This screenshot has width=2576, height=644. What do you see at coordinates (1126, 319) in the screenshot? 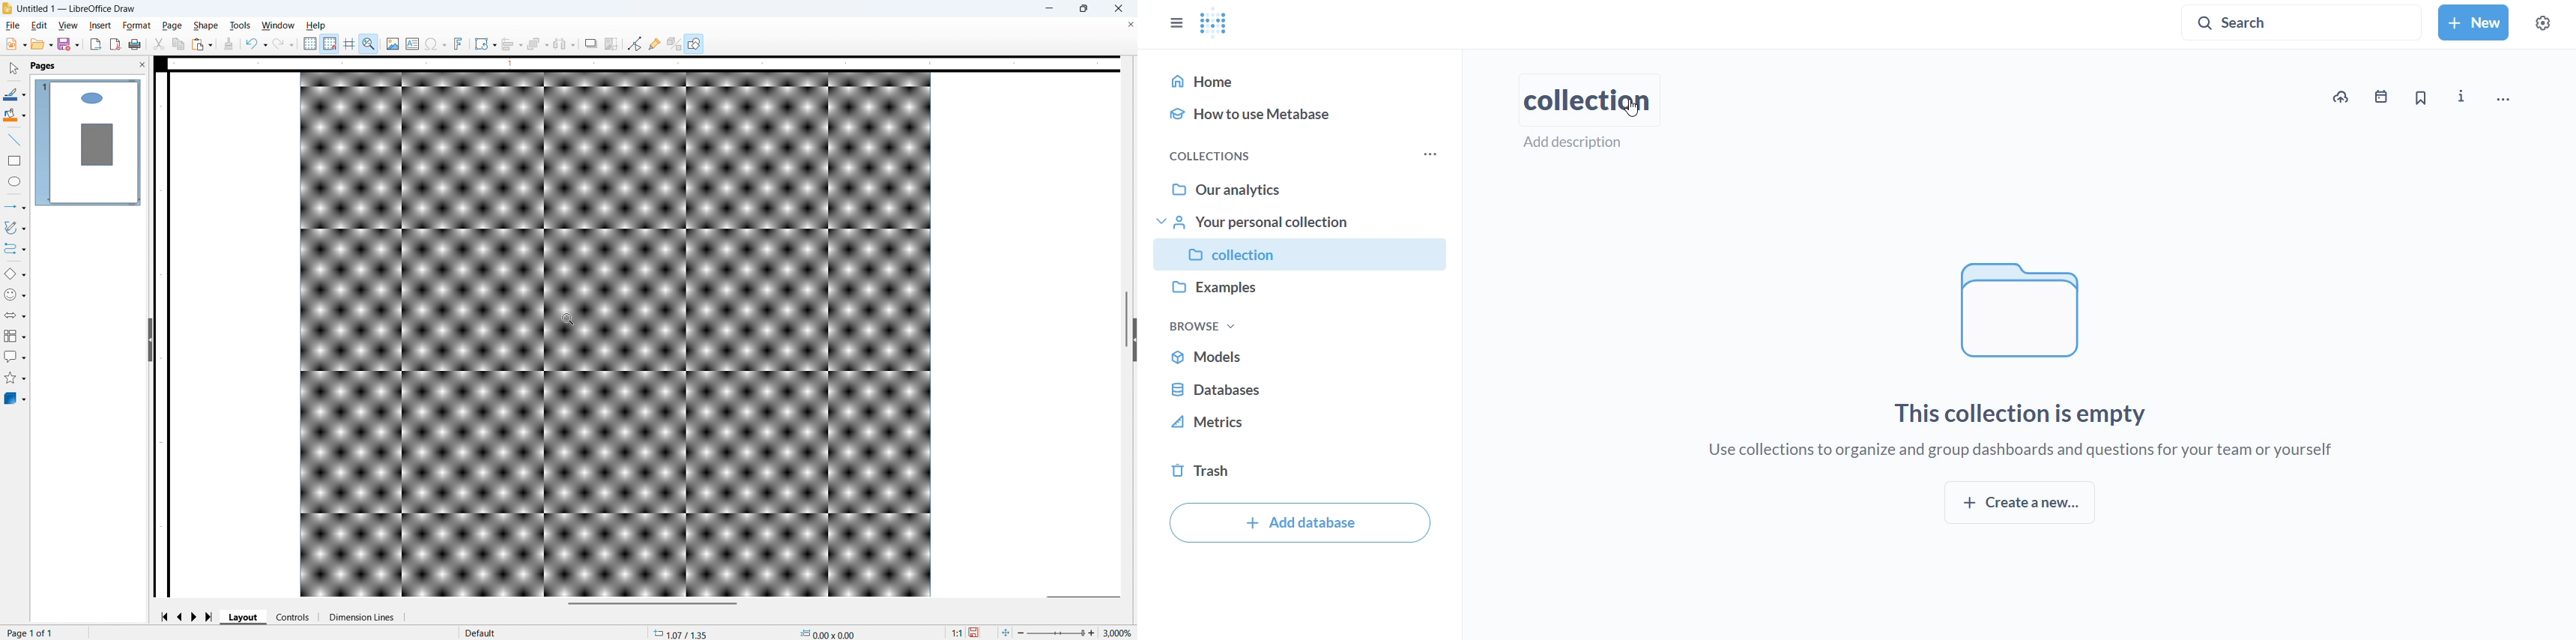
I see `Vertical scroll bar ` at bounding box center [1126, 319].